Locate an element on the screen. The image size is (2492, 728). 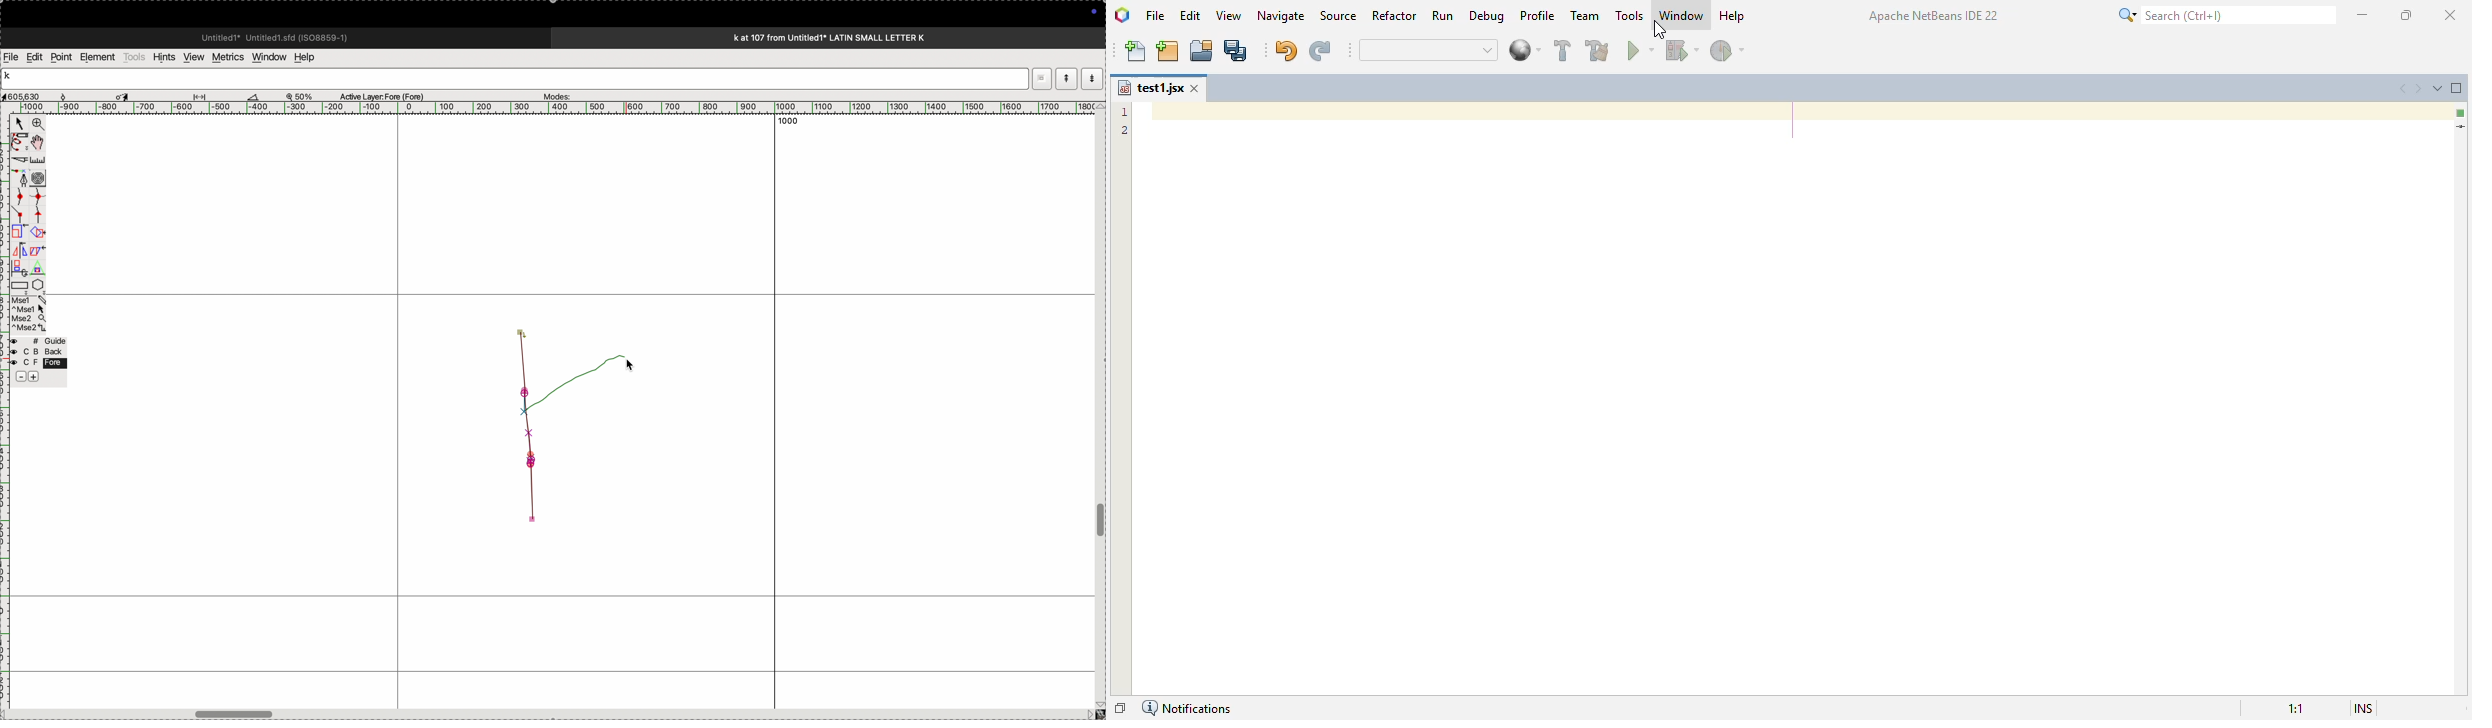
no errors is located at coordinates (2459, 113).